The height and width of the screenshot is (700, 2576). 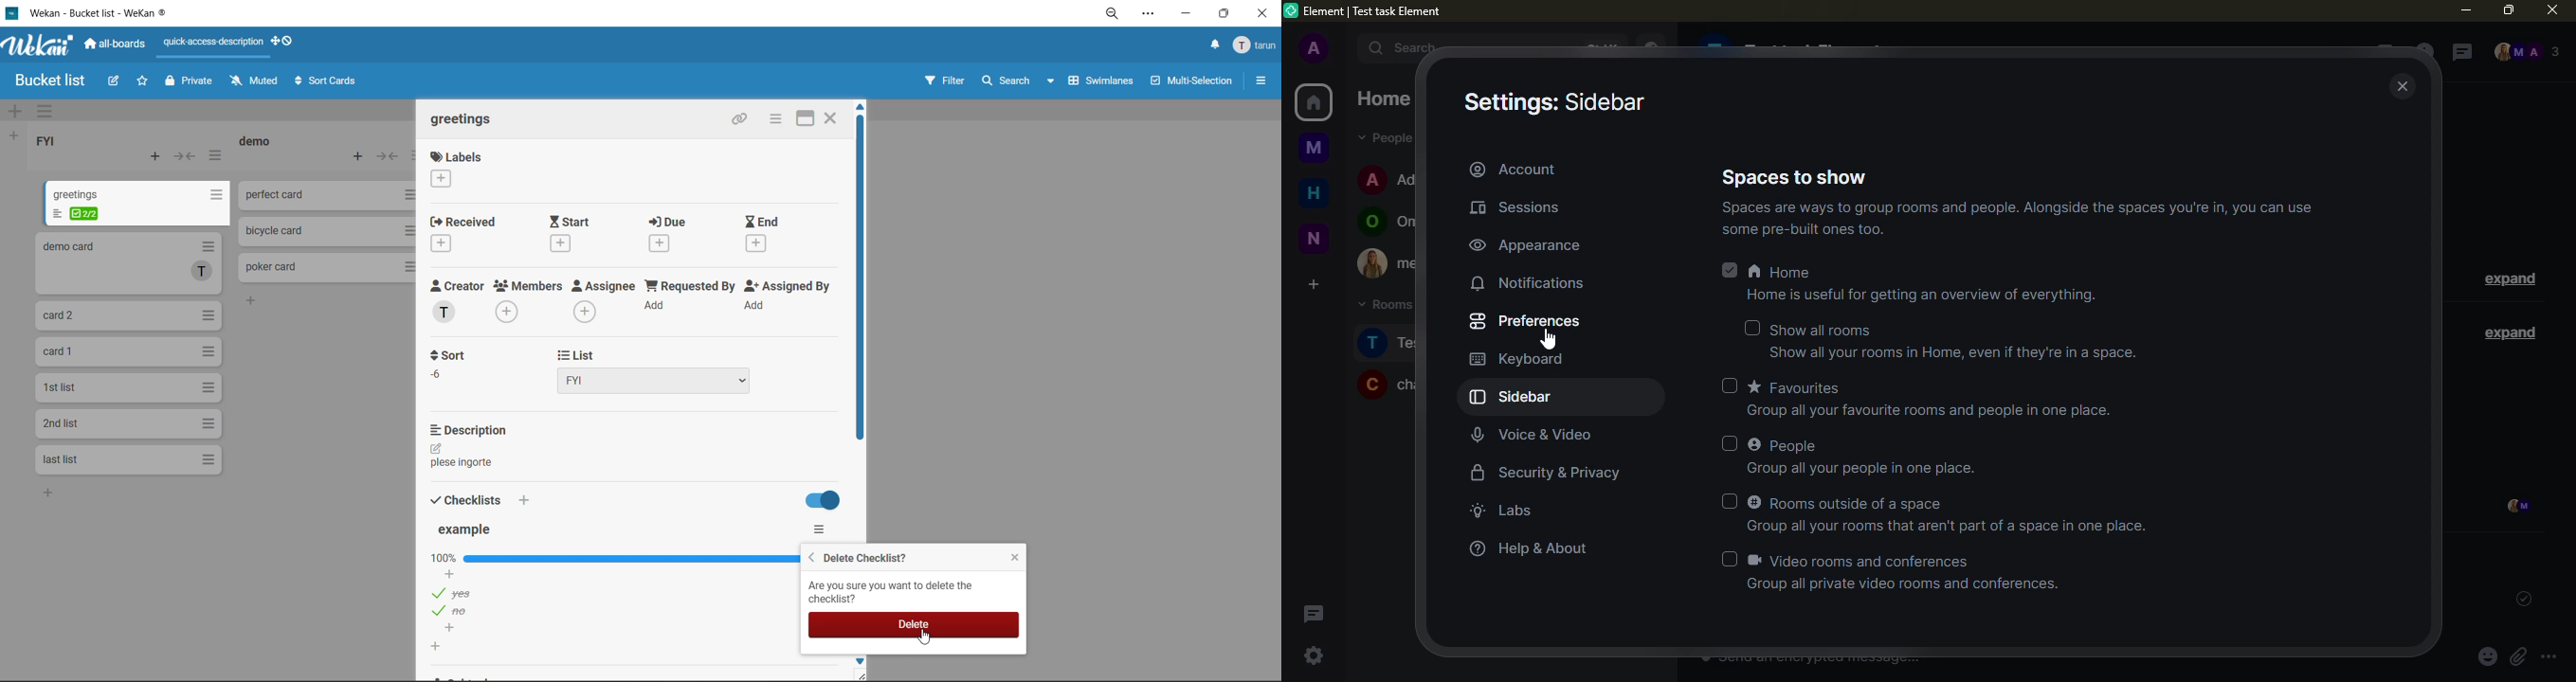 What do you see at coordinates (51, 142) in the screenshot?
I see `list title` at bounding box center [51, 142].